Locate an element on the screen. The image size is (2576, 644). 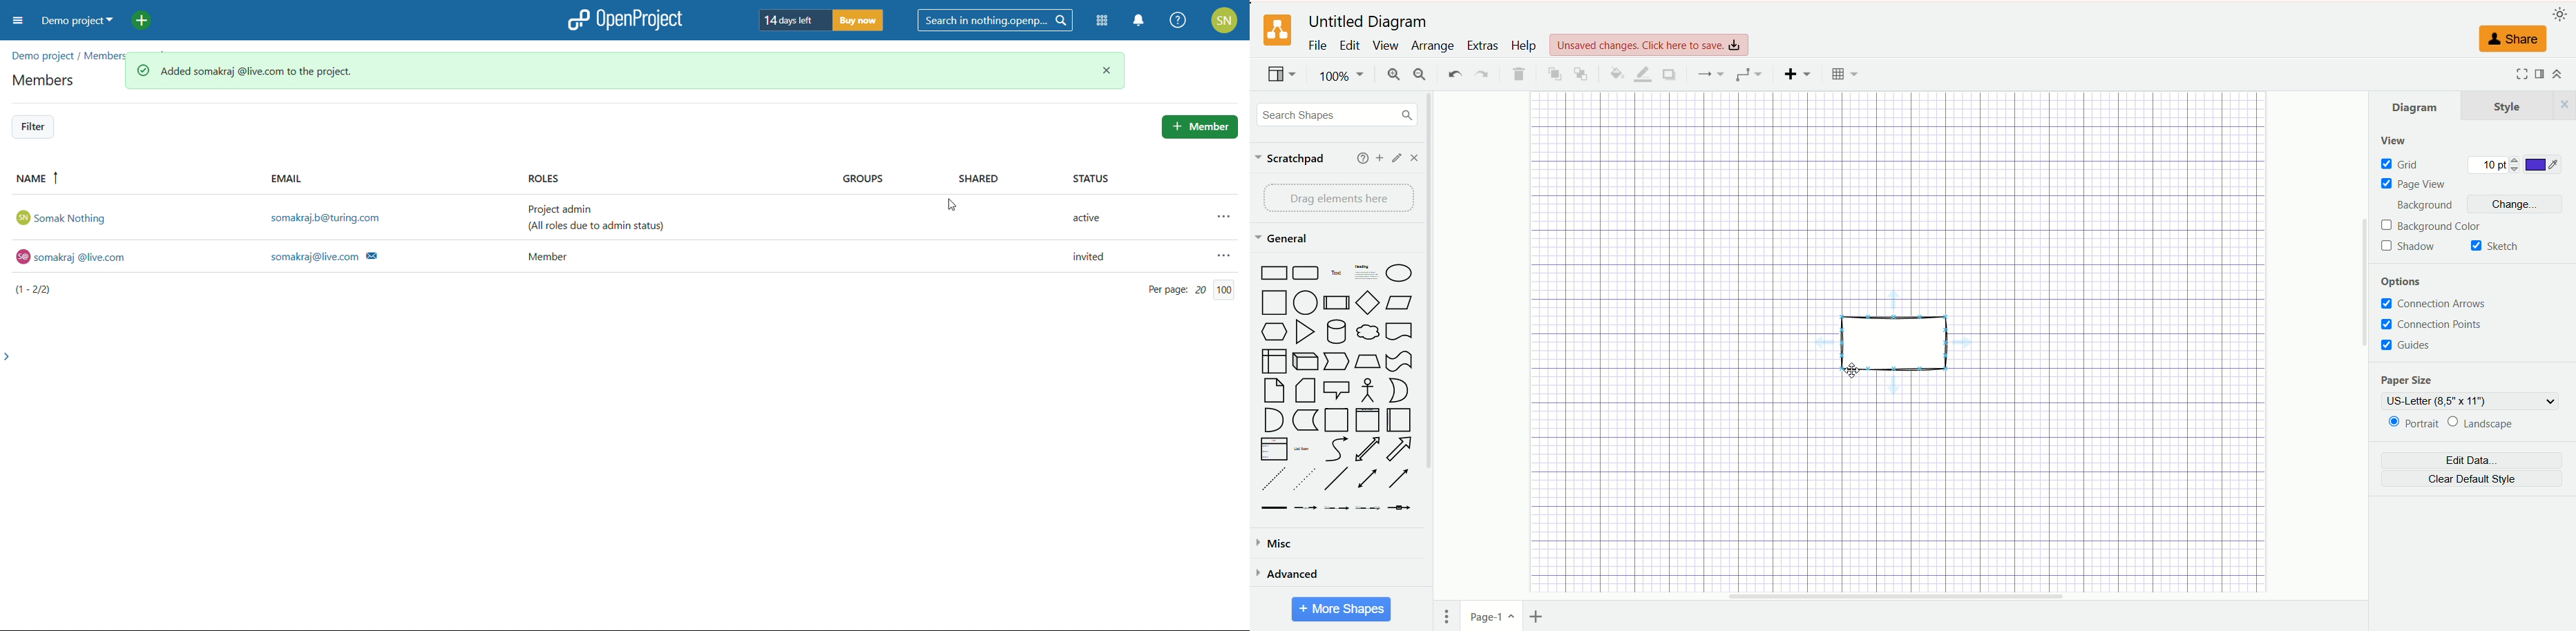
options is located at coordinates (2403, 280).